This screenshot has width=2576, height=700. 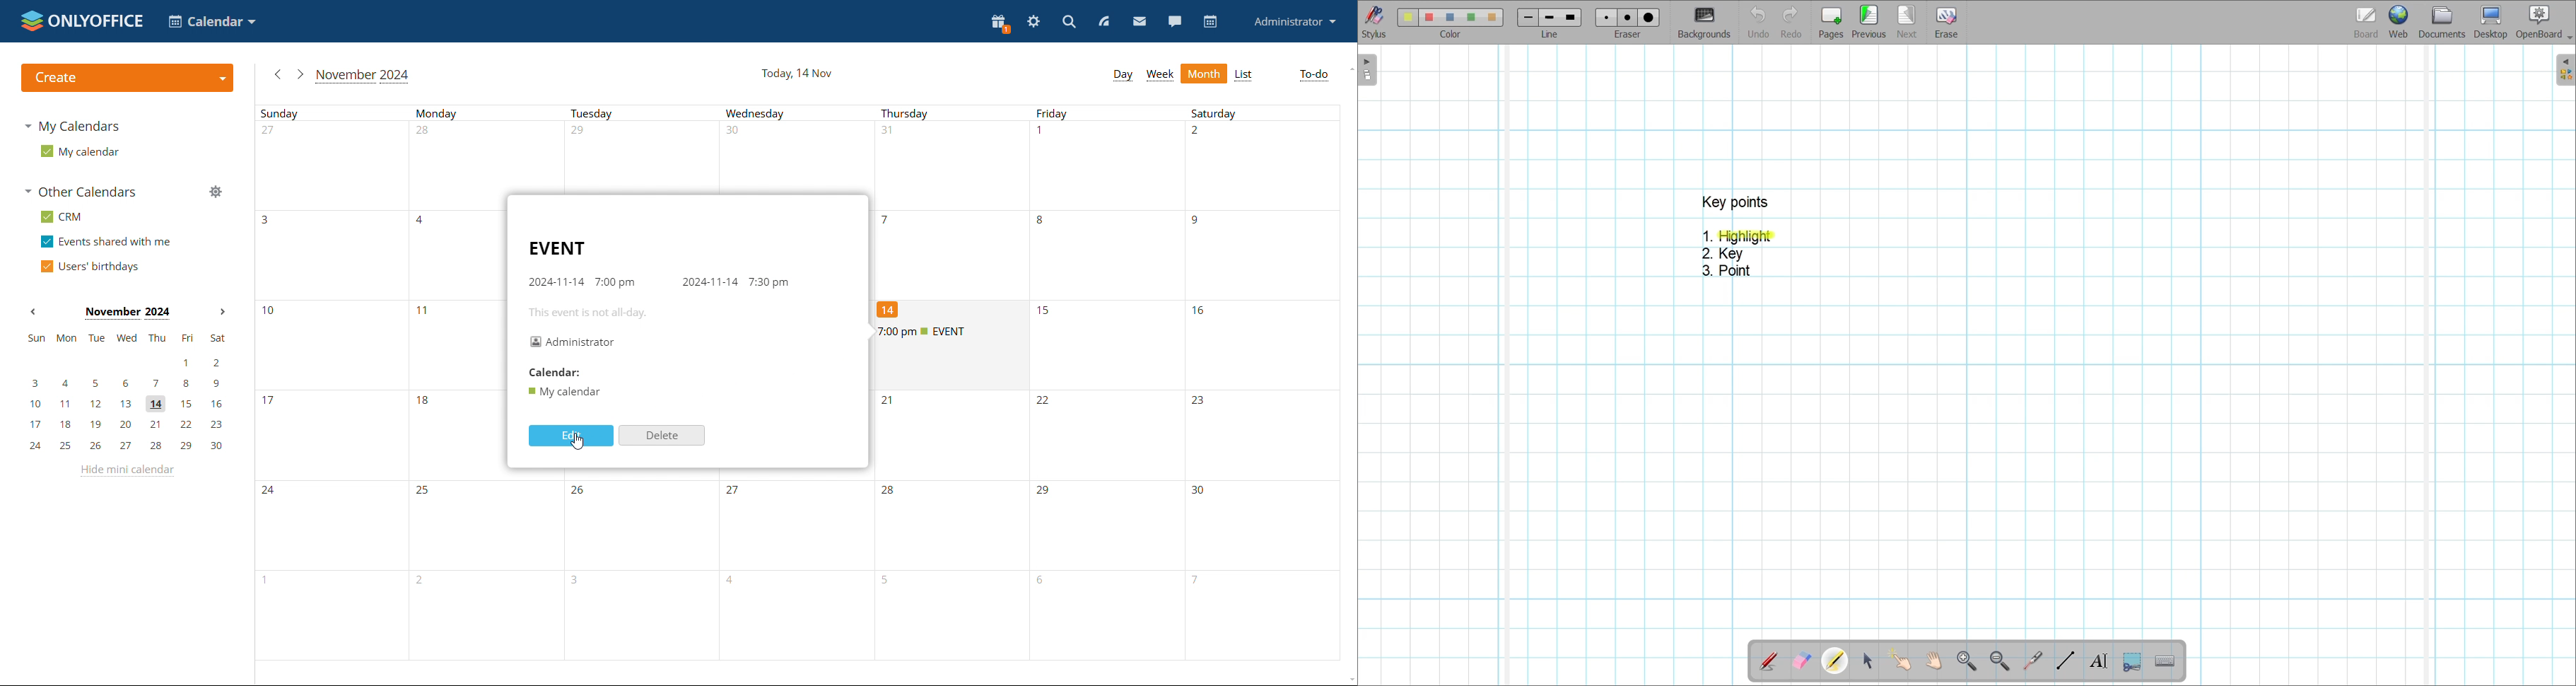 I want to click on event title, so click(x=559, y=248).